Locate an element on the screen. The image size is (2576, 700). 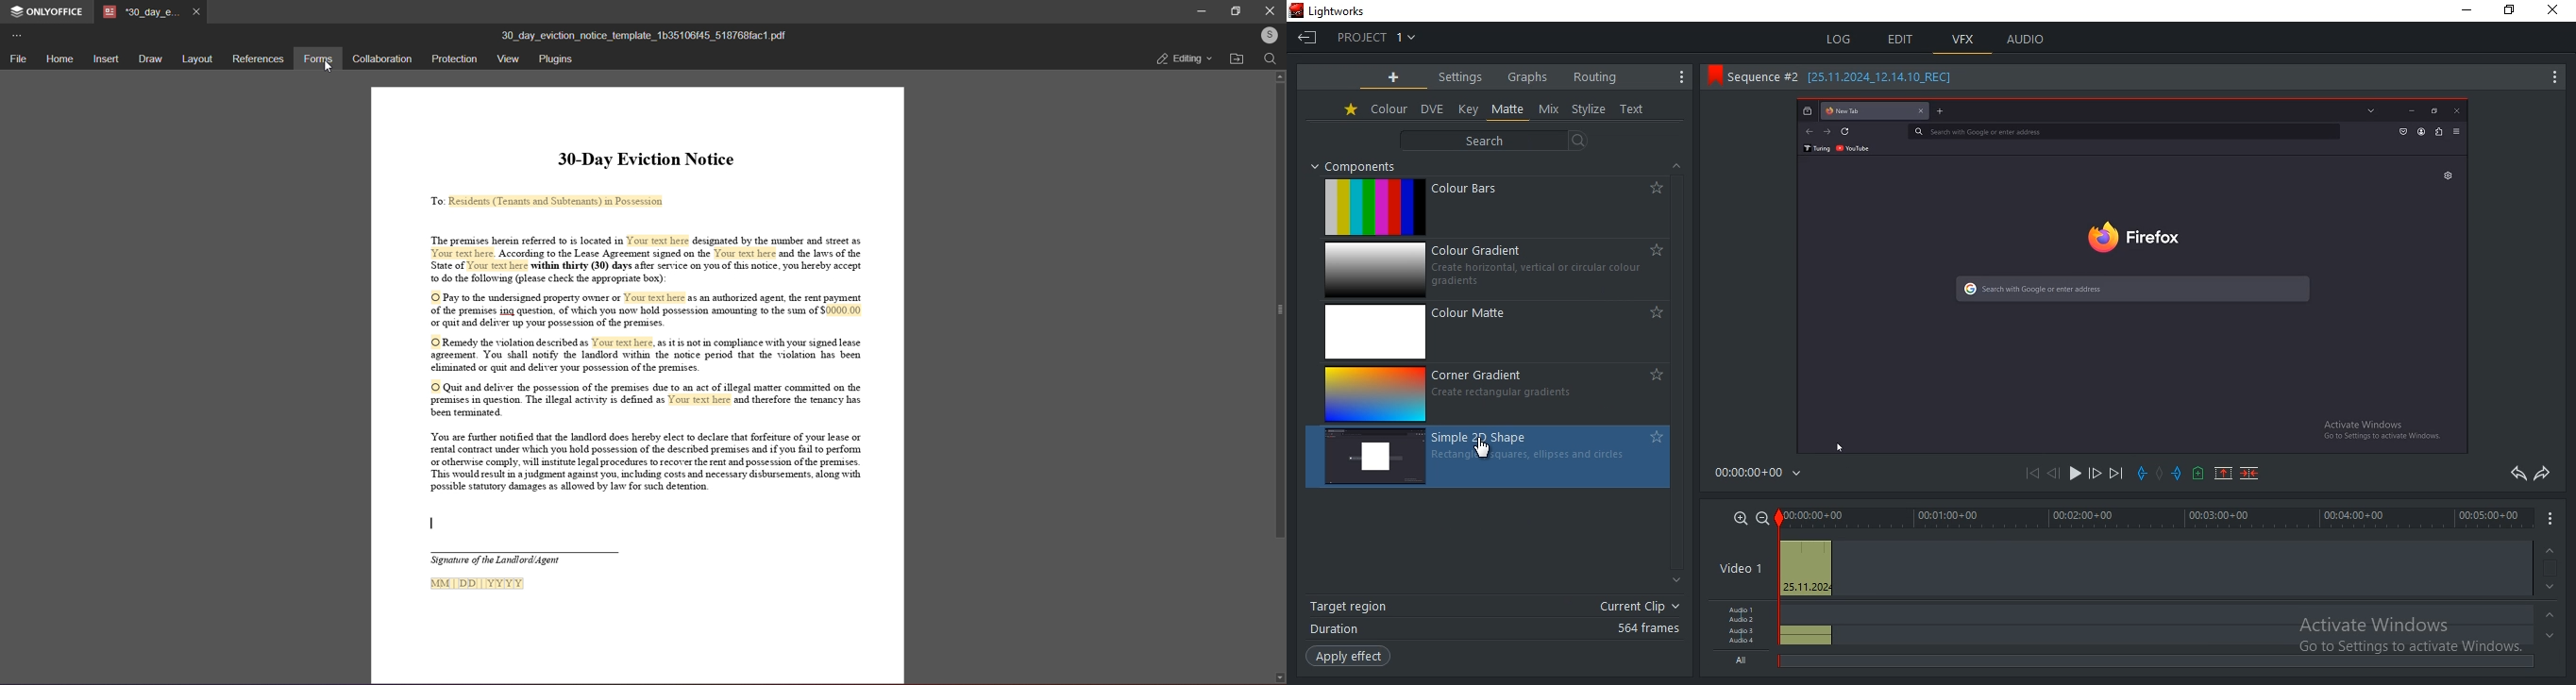
sequence is located at coordinates (2130, 278).